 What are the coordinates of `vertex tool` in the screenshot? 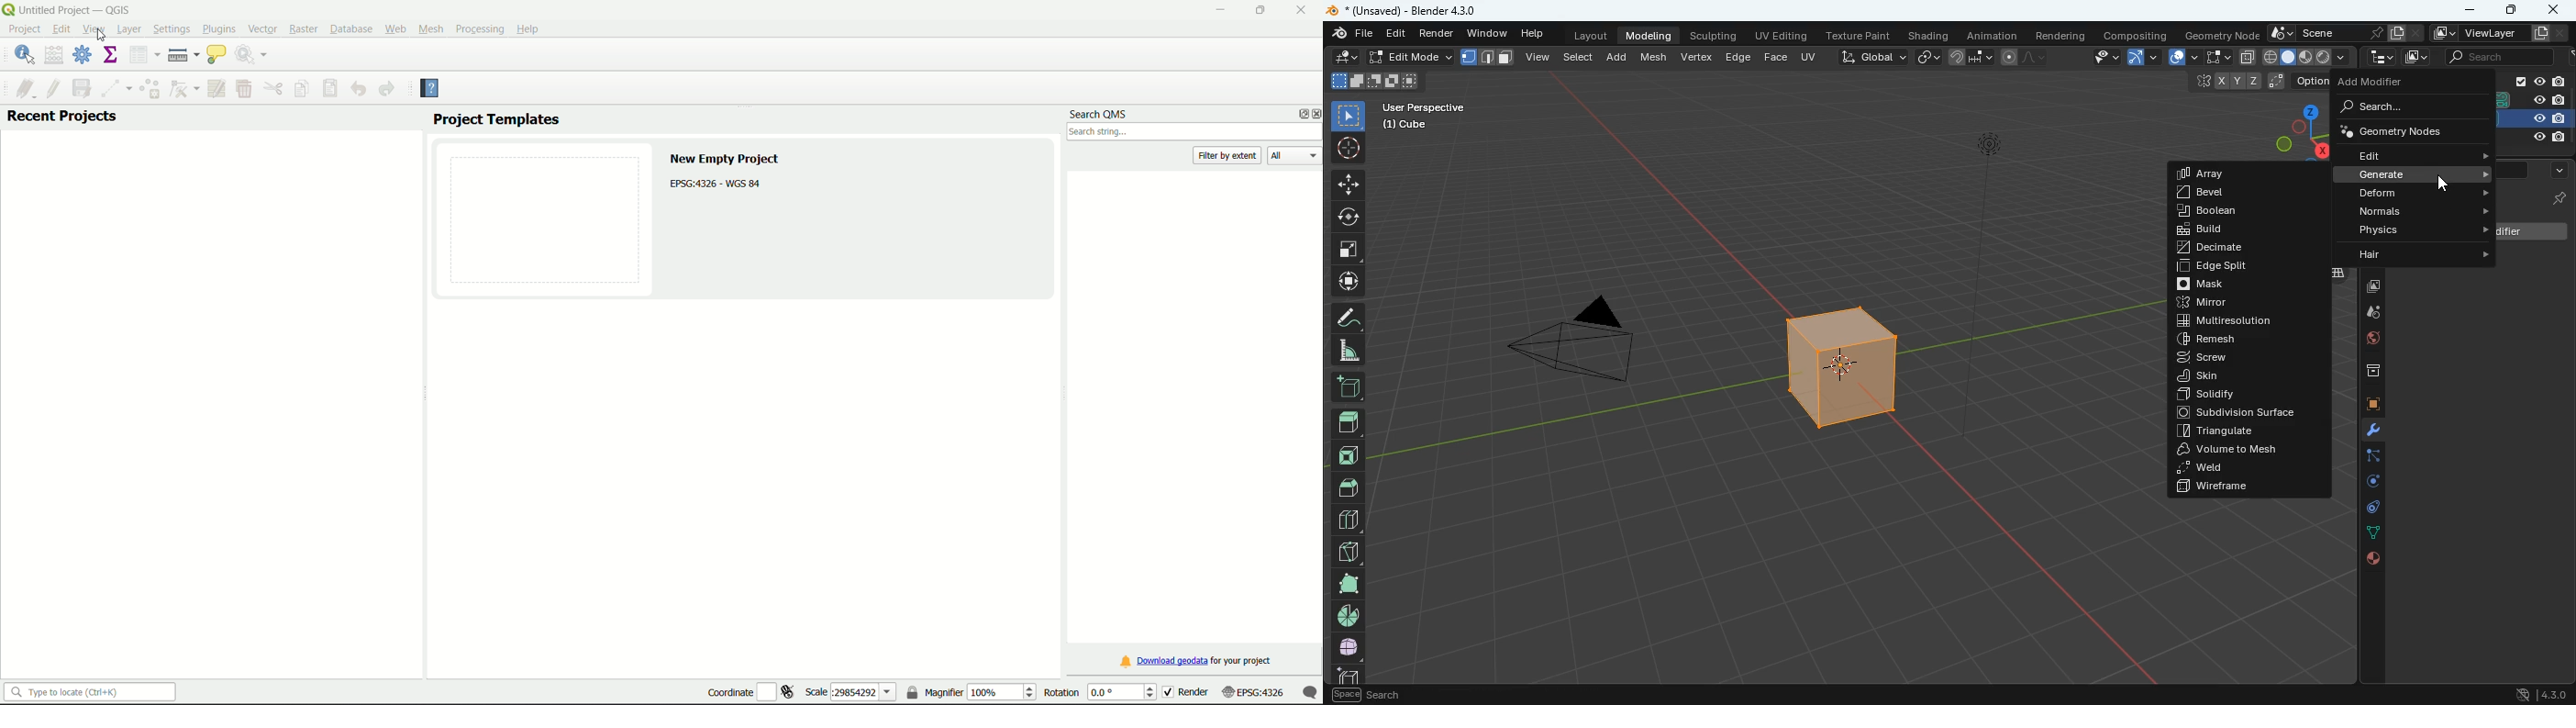 It's located at (185, 89).